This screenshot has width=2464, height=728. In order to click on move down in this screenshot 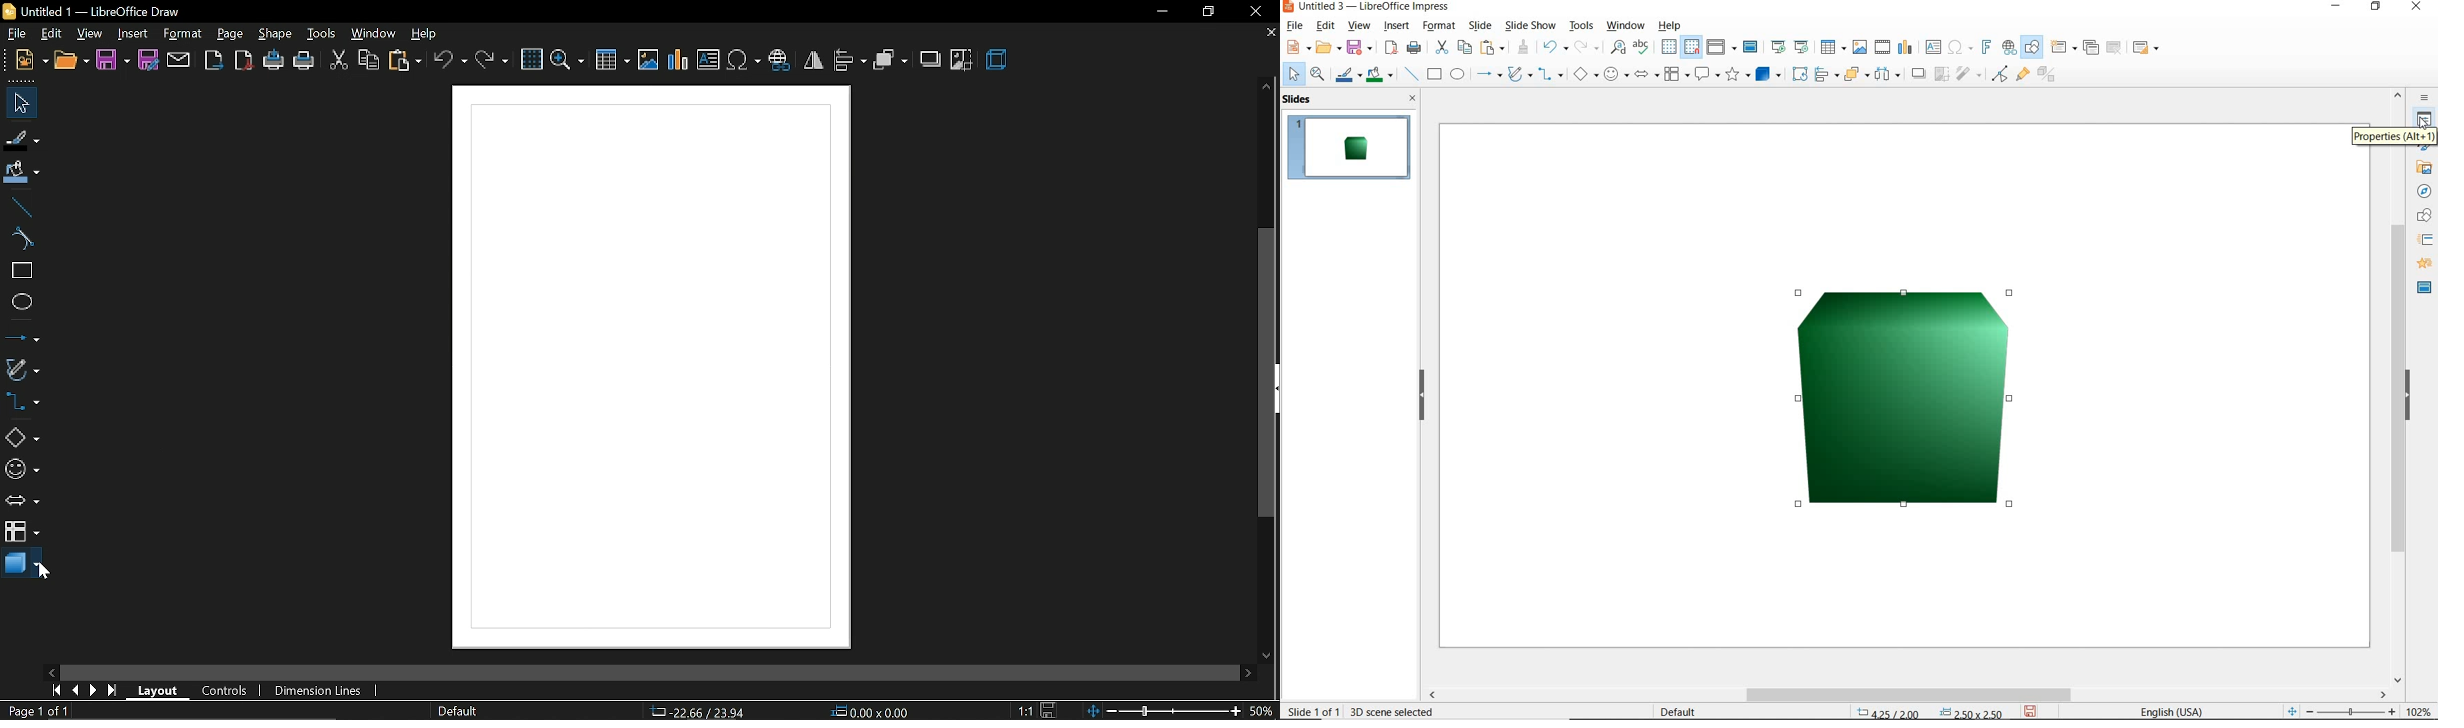, I will do `click(1270, 655)`.